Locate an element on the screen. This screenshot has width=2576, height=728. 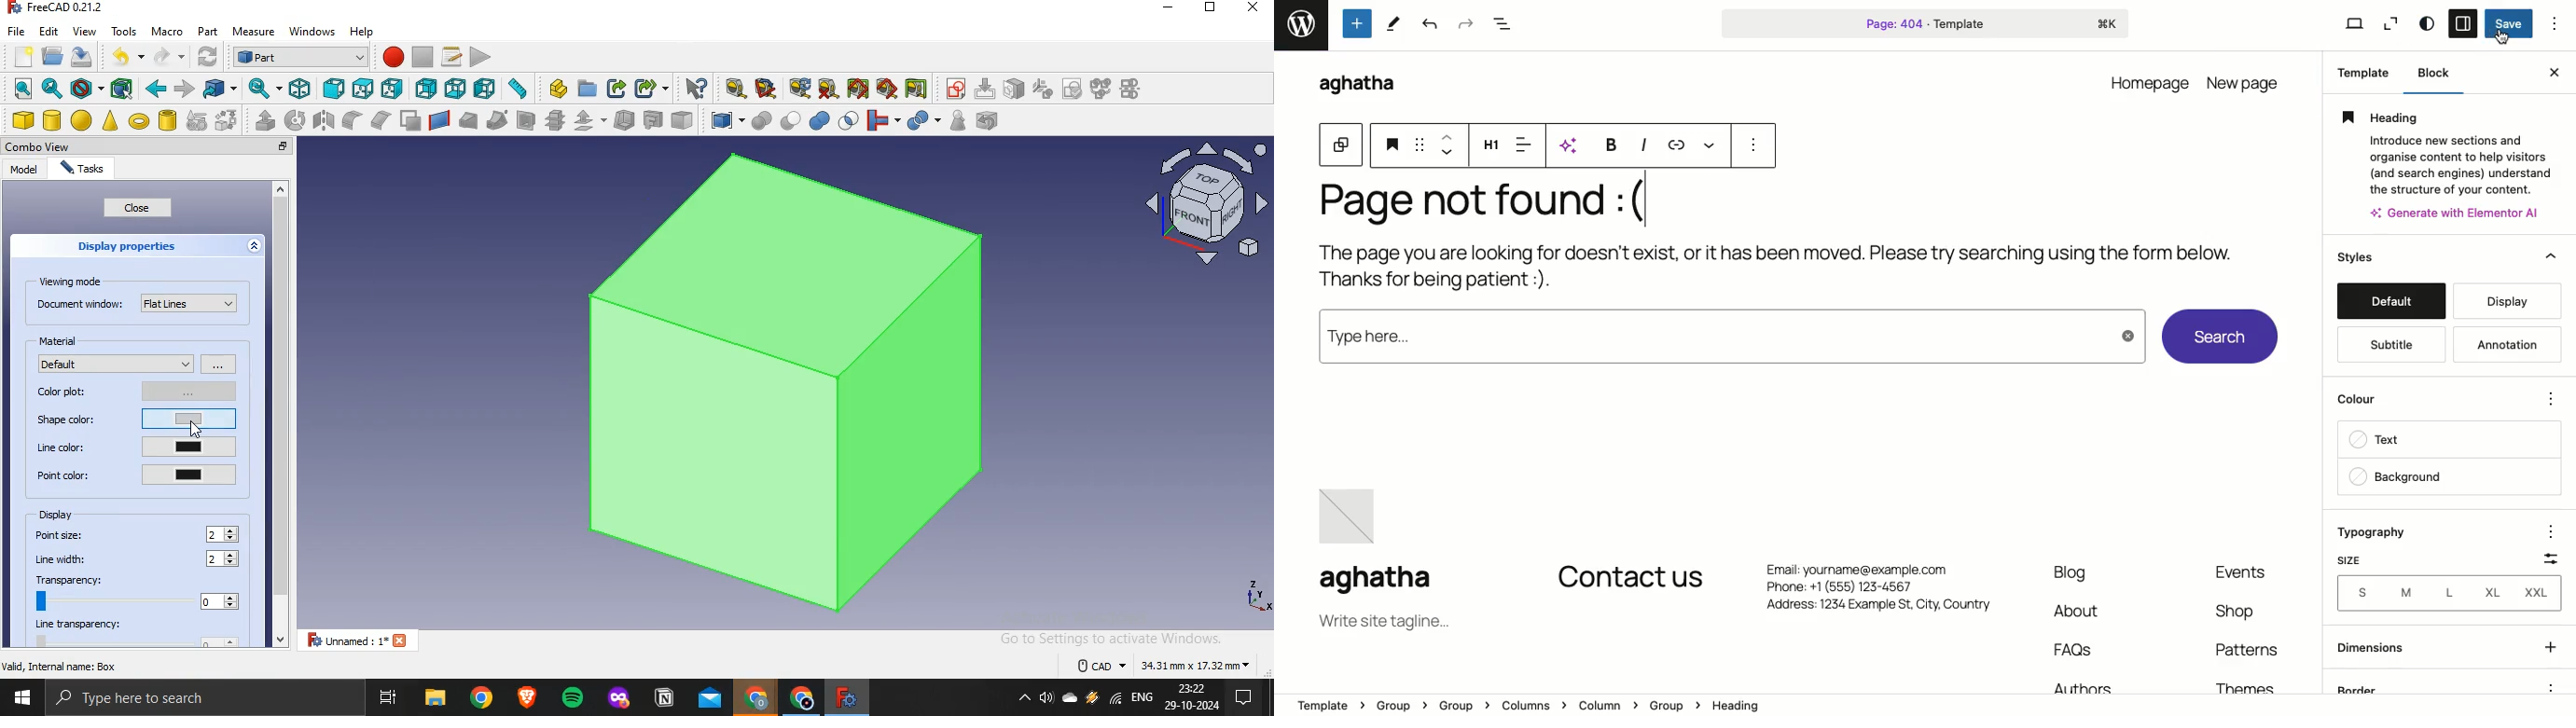
toggle delta is located at coordinates (917, 88).